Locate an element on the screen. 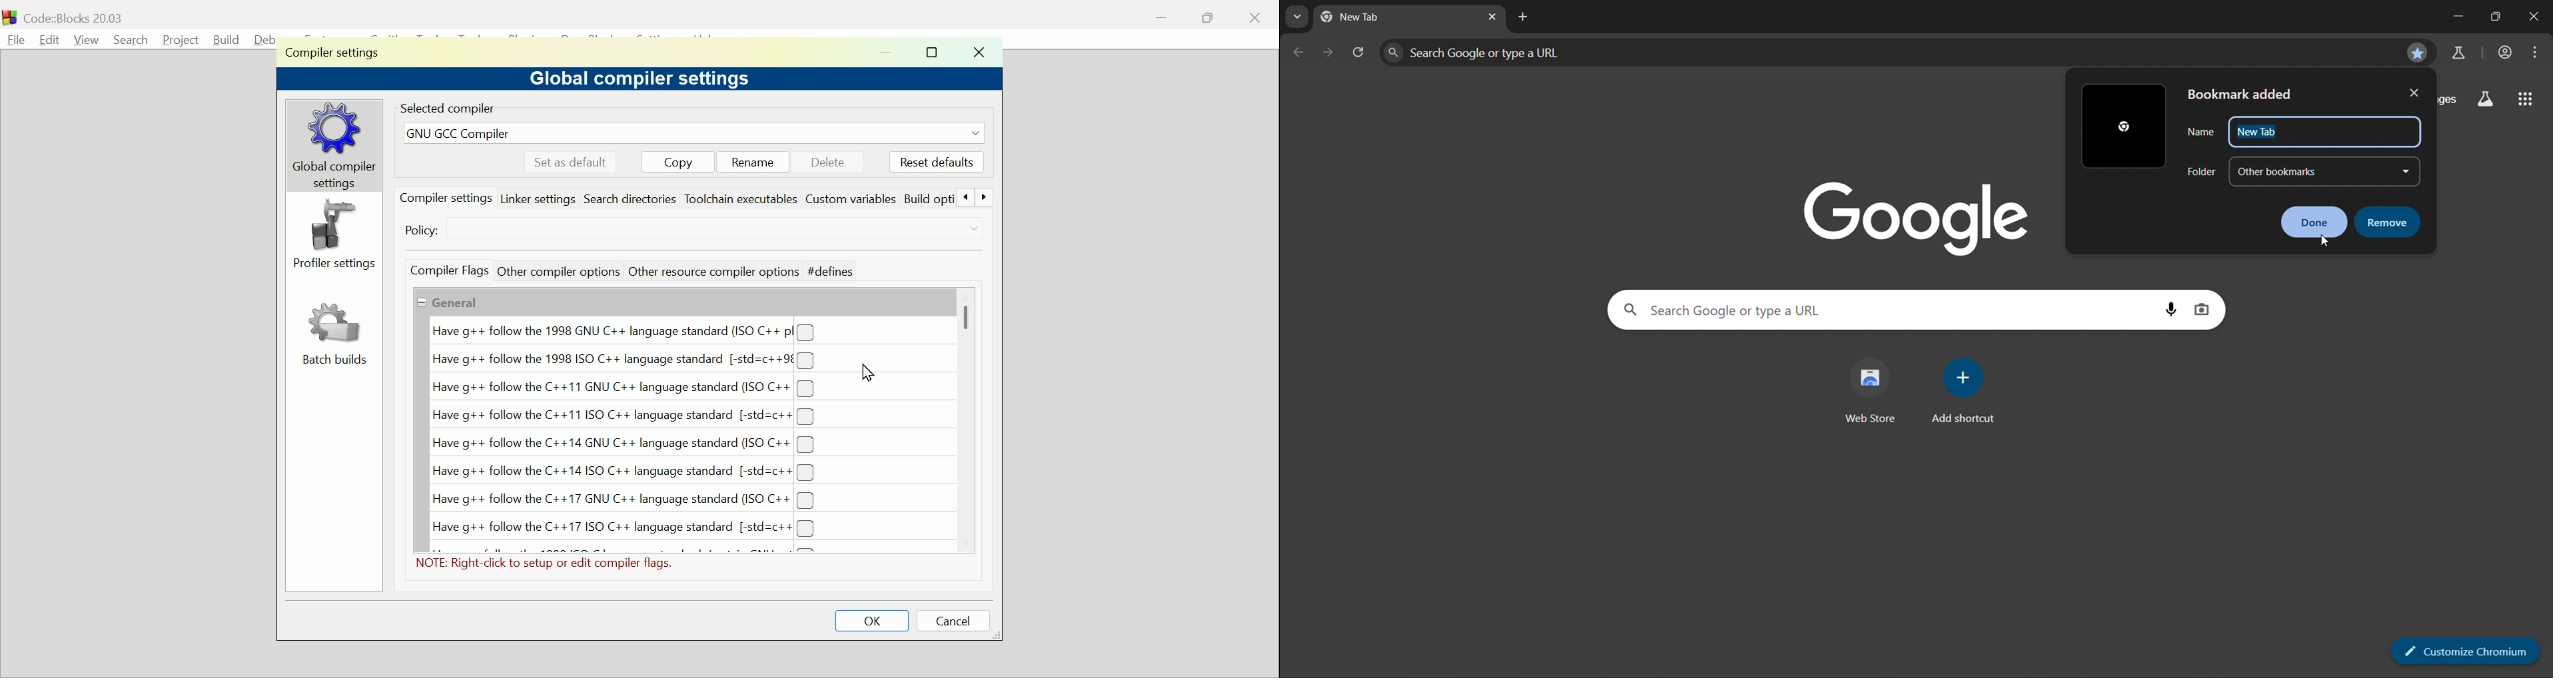 The height and width of the screenshot is (700, 2576). NOTE: Right click to setup or edit complier flags is located at coordinates (551, 564).